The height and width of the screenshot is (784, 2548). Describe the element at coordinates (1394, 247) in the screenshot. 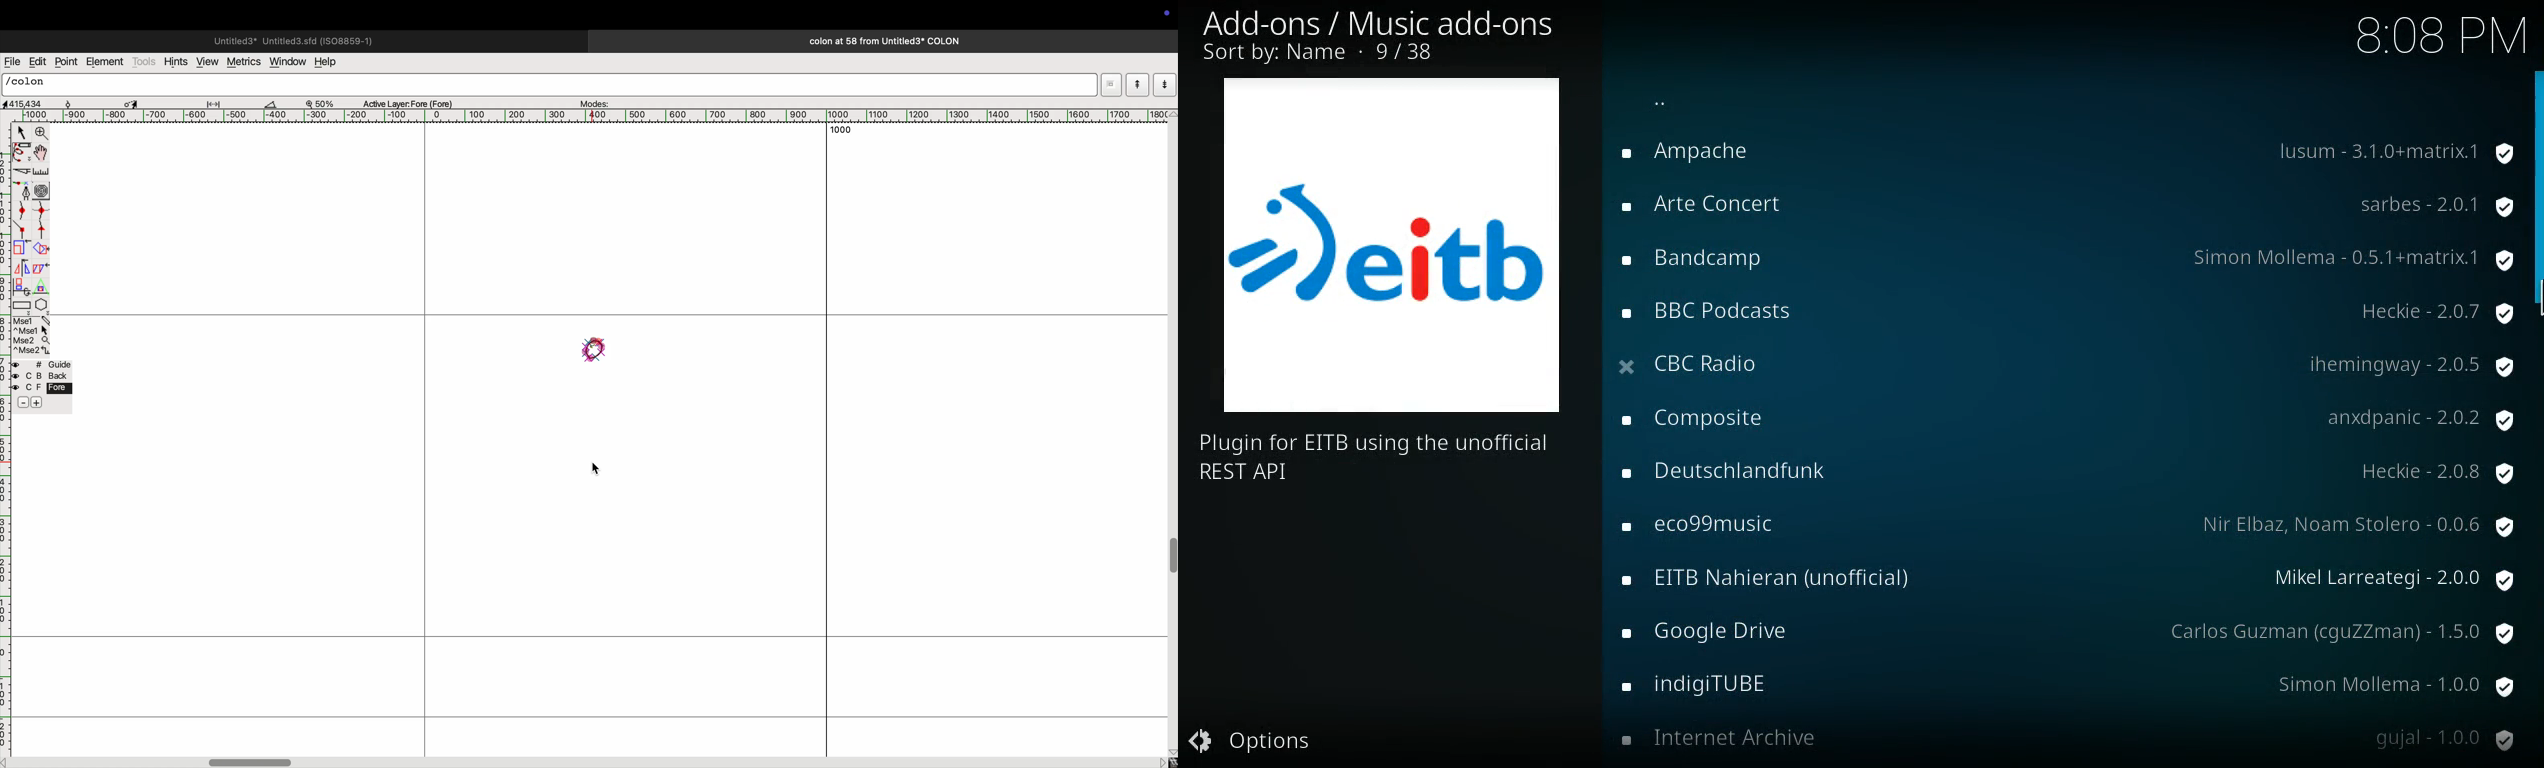

I see `add-on logo` at that location.